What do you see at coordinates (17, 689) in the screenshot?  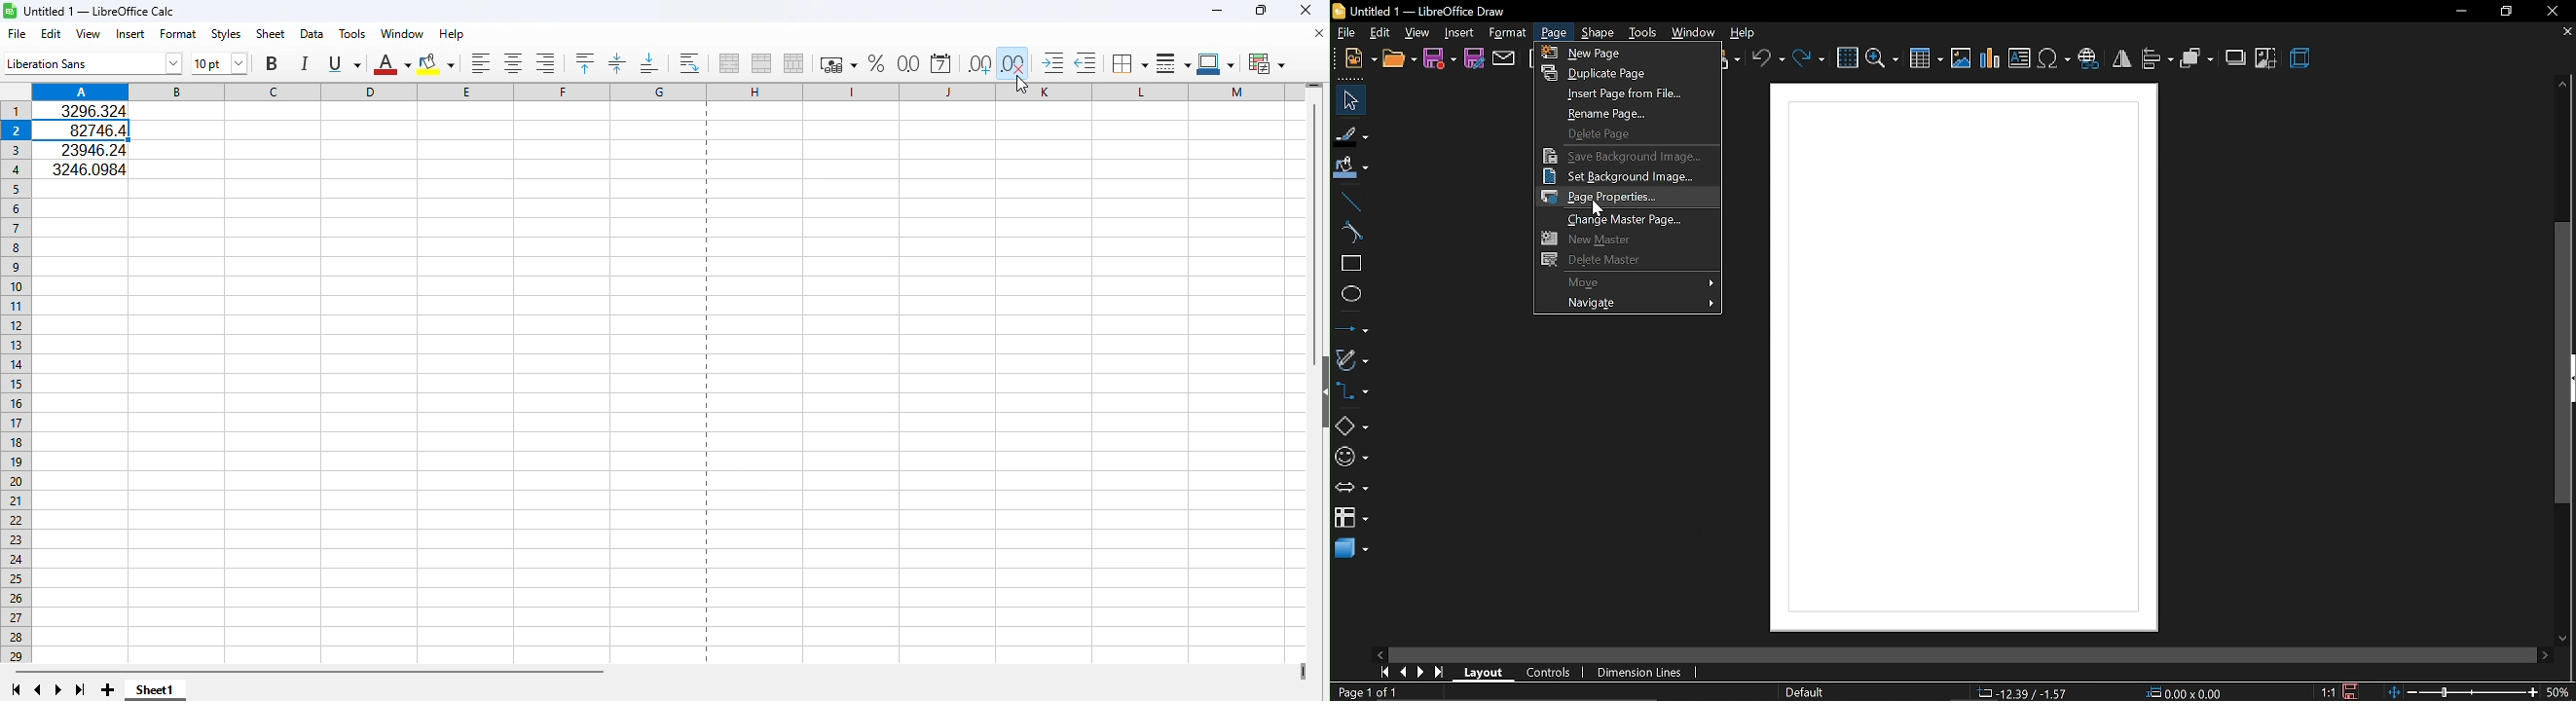 I see `Scroll to first sheet` at bounding box center [17, 689].